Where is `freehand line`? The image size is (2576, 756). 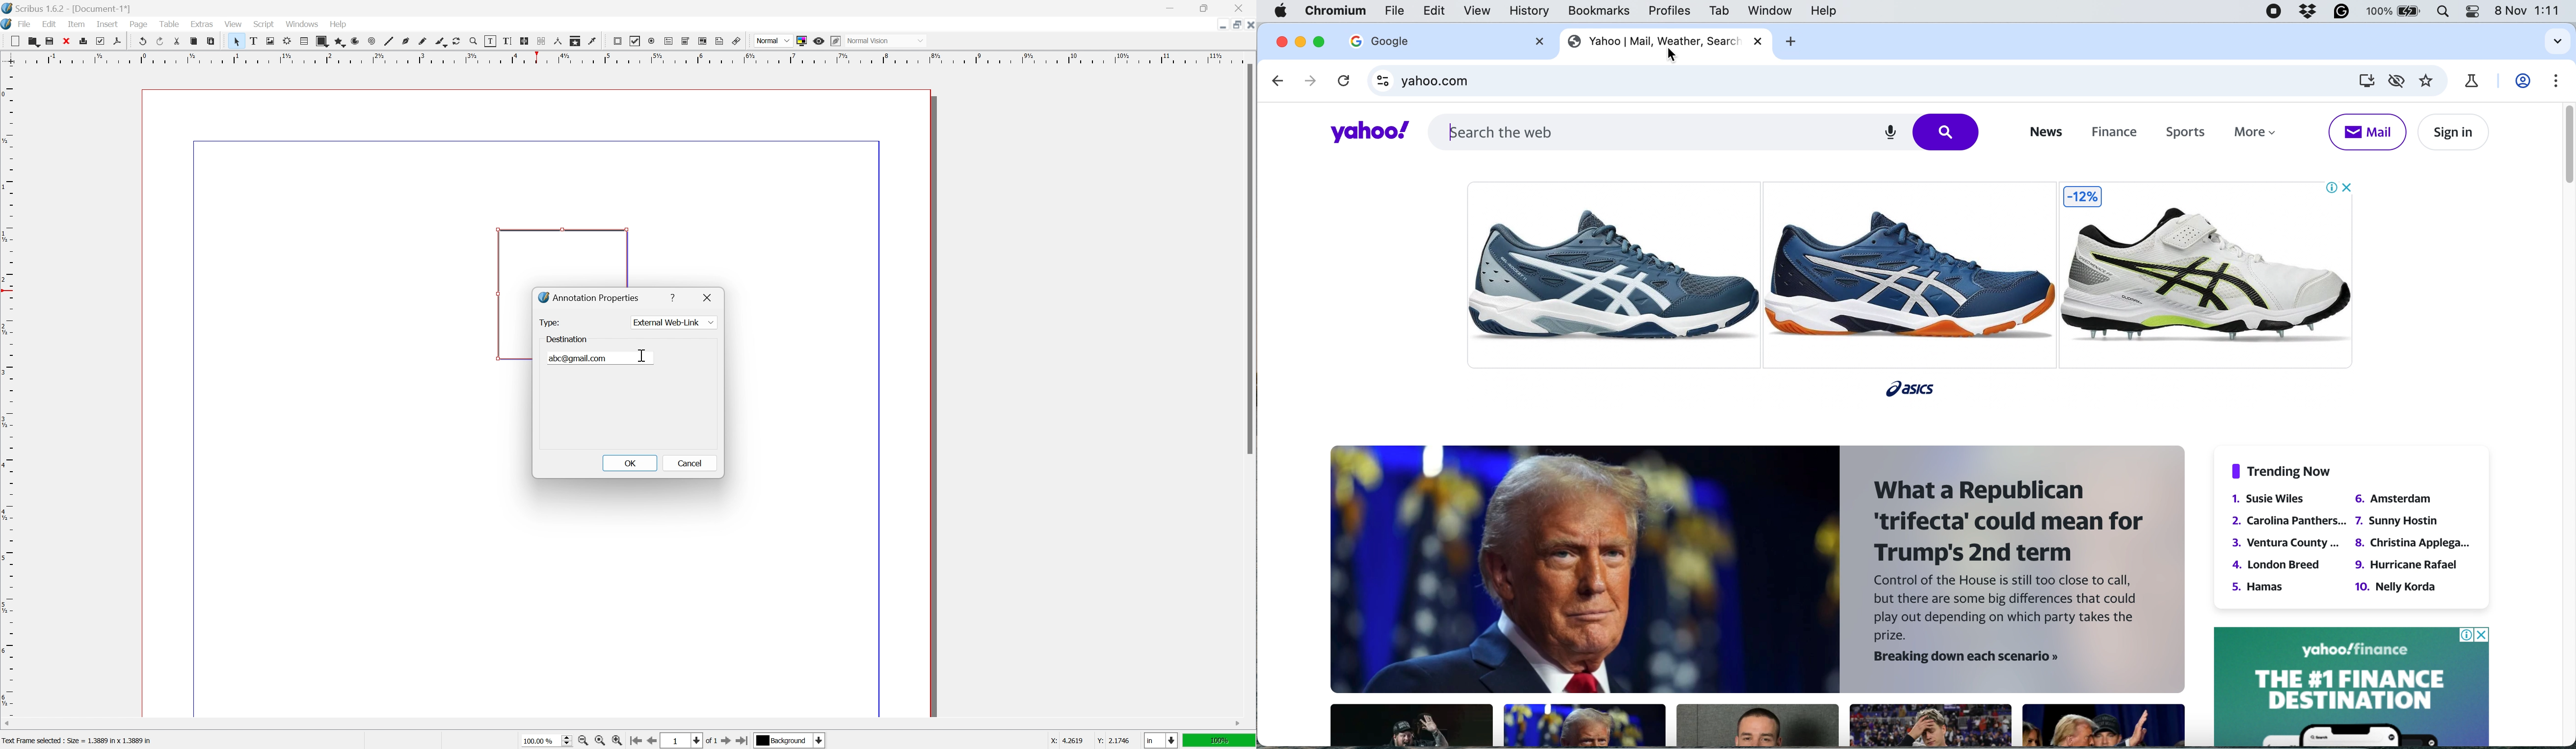 freehand line is located at coordinates (423, 42).